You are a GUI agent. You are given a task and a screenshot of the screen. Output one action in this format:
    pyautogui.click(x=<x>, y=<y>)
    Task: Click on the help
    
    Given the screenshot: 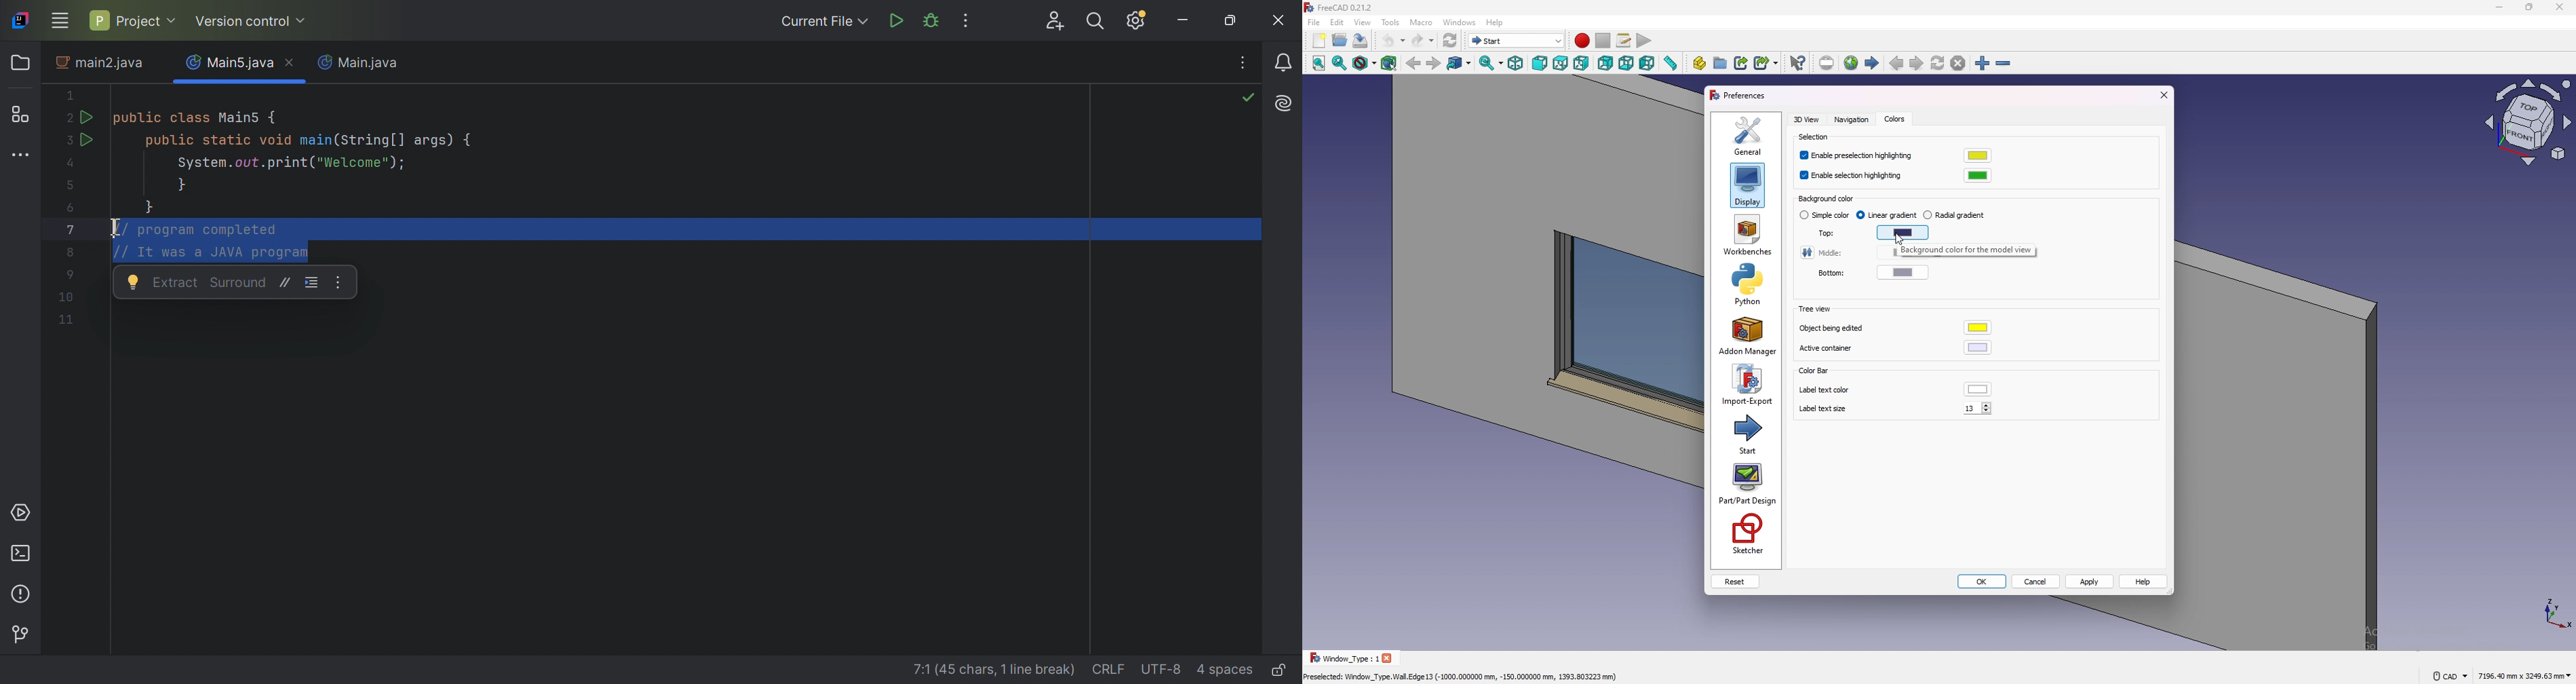 What is the action you would take?
    pyautogui.click(x=2145, y=582)
    